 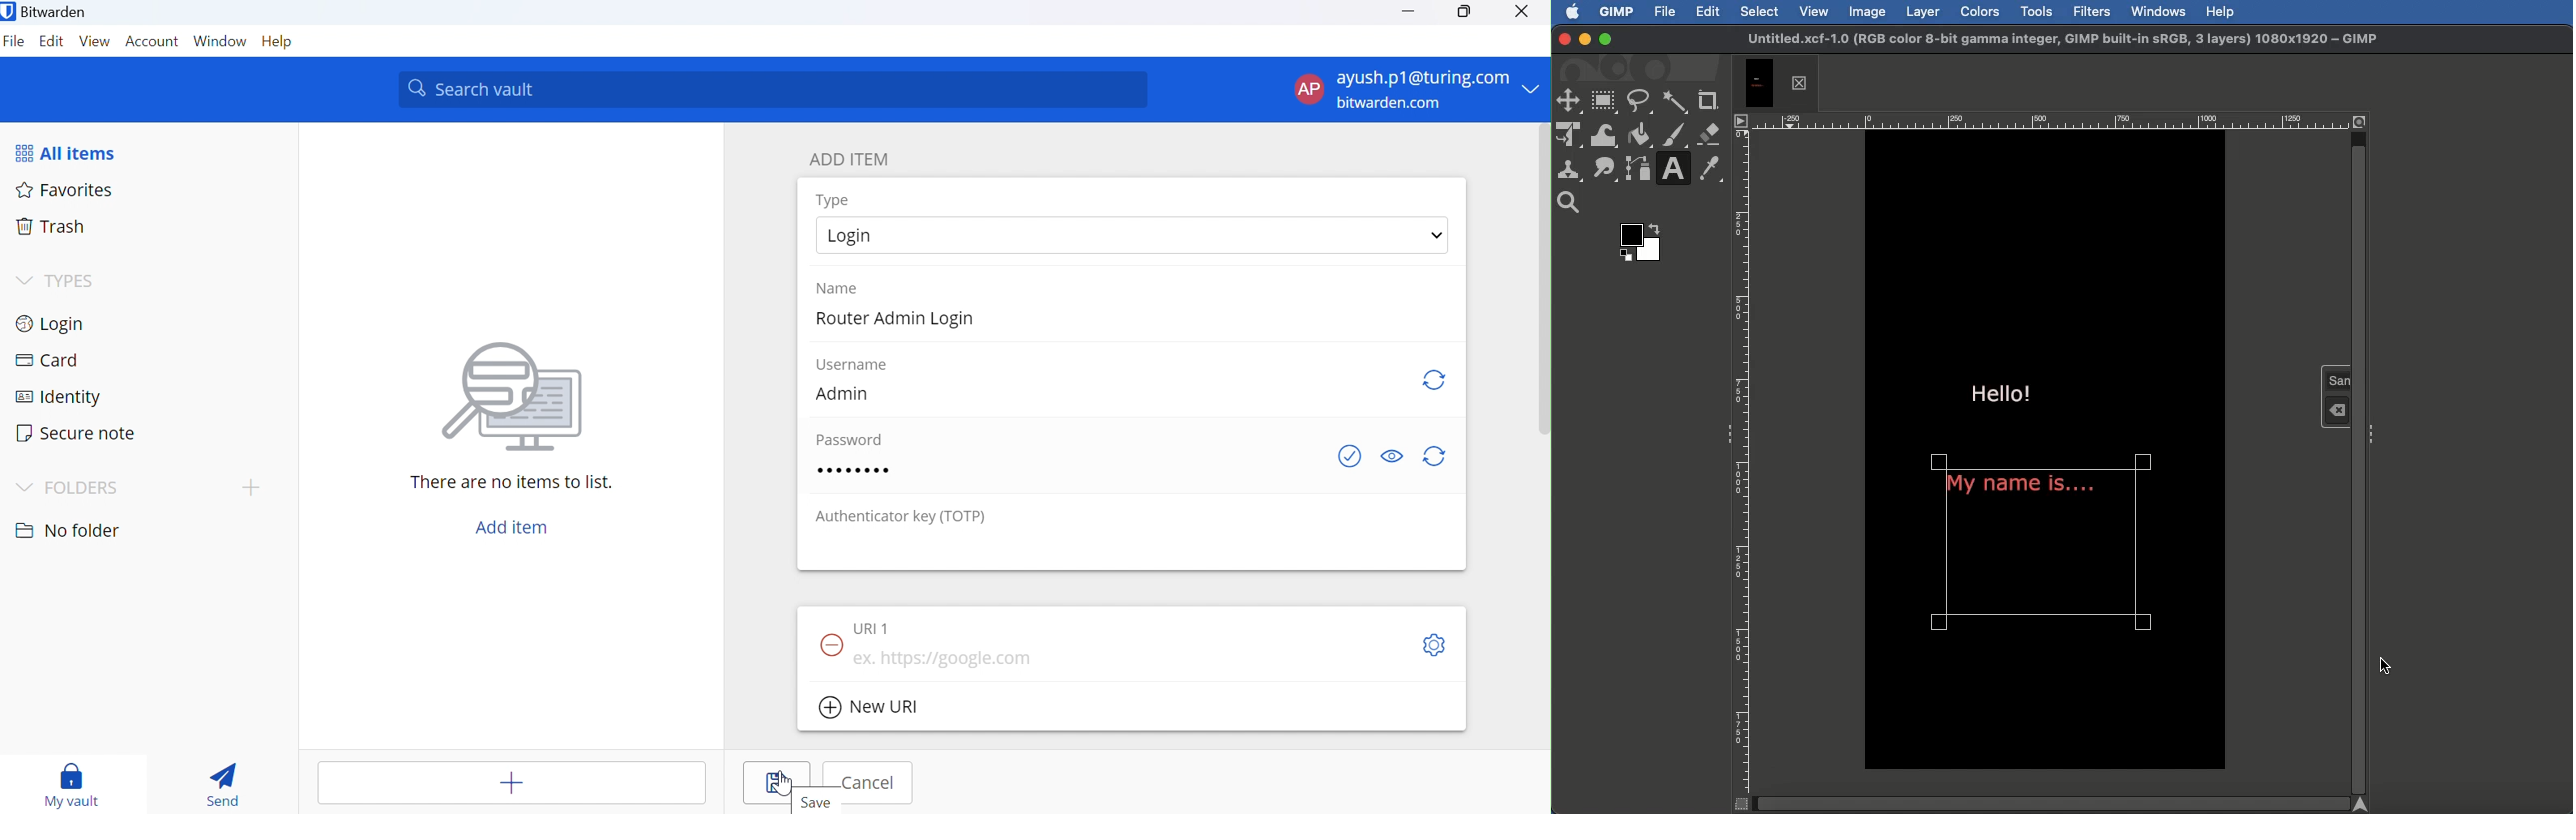 What do you see at coordinates (1524, 12) in the screenshot?
I see `Close` at bounding box center [1524, 12].